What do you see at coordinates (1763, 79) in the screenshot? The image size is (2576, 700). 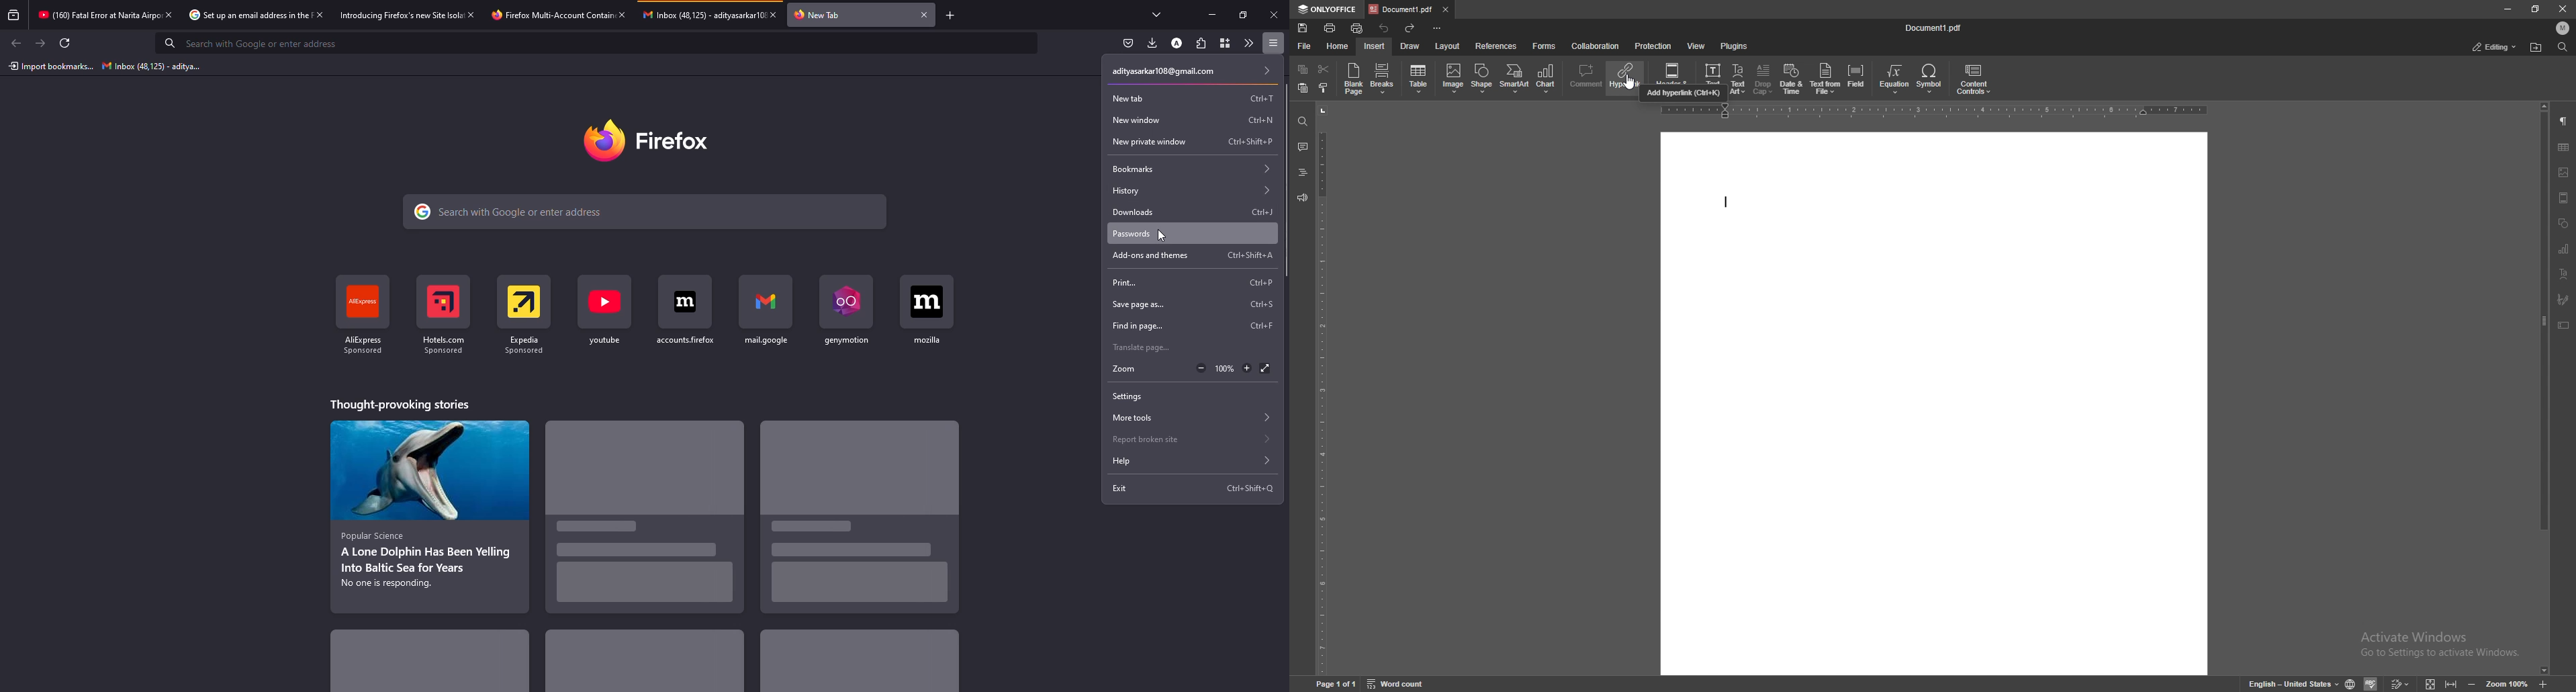 I see `drop cap` at bounding box center [1763, 79].